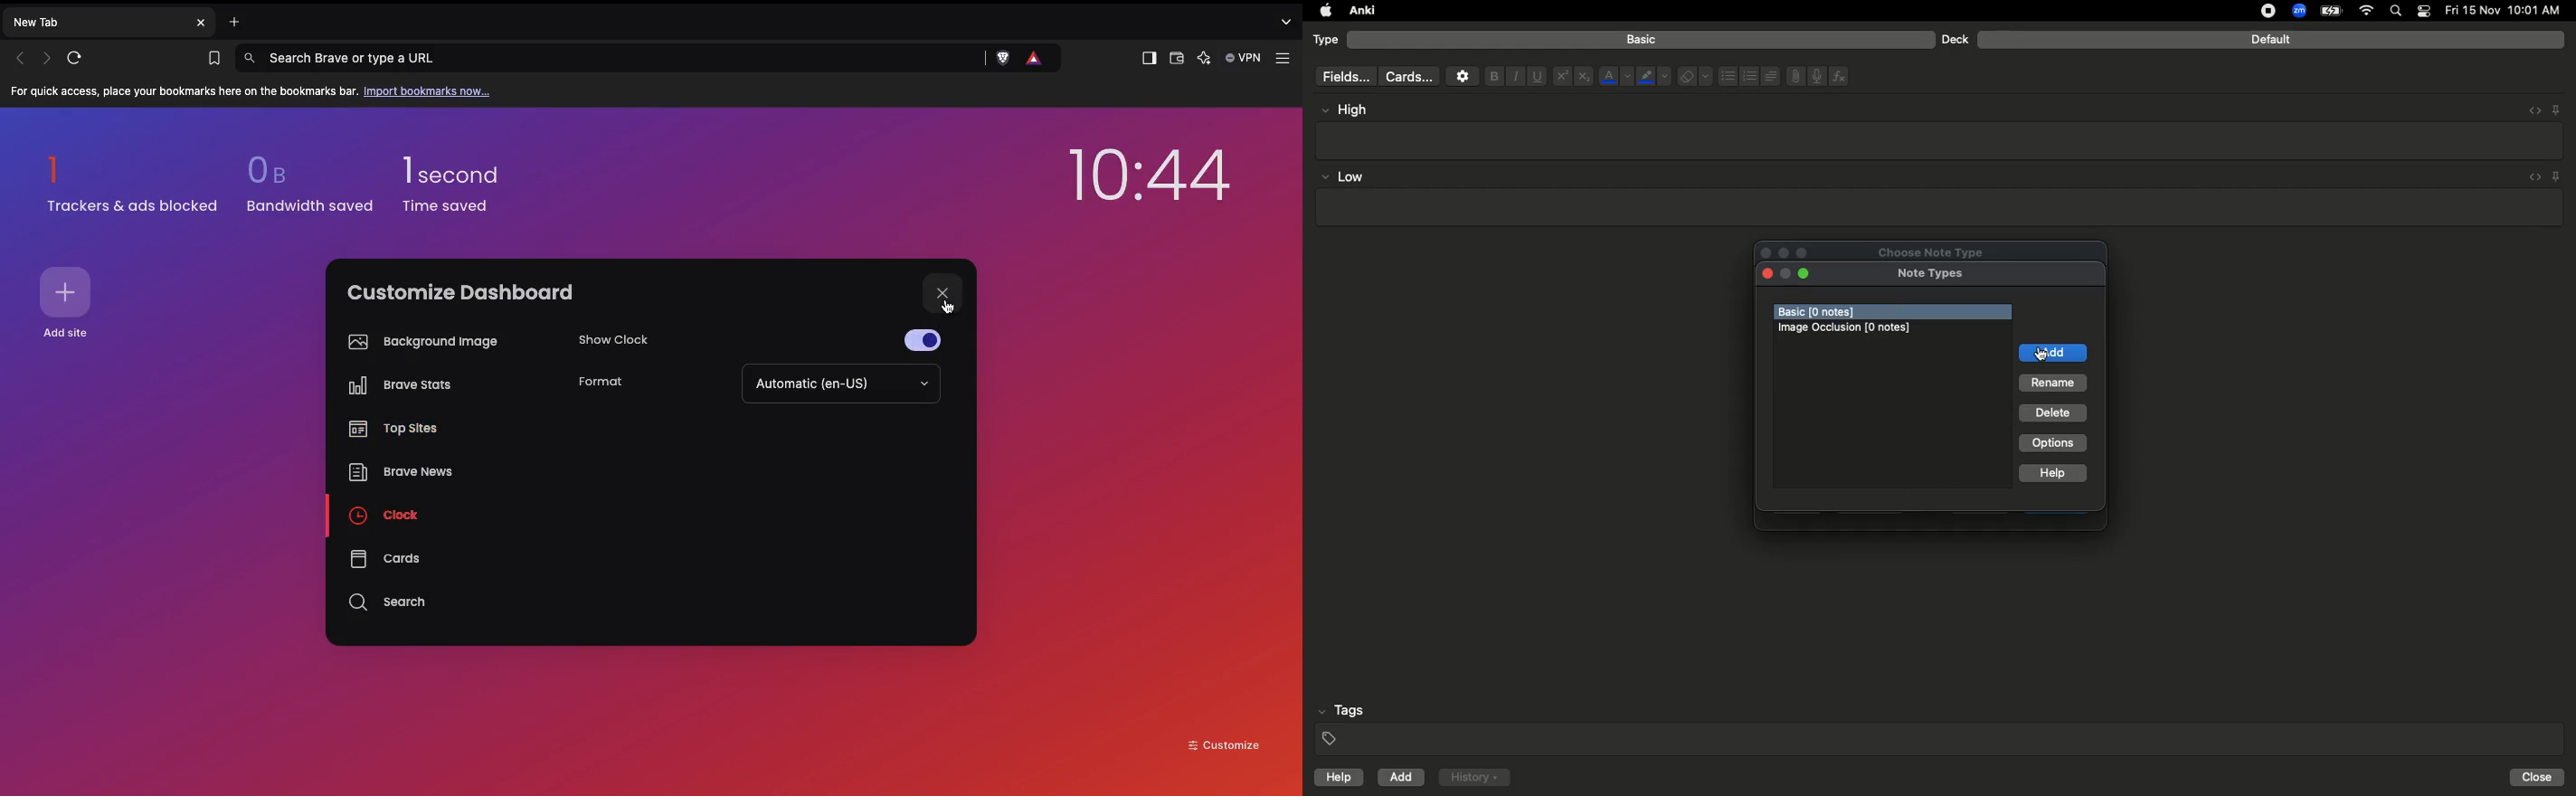 The width and height of the screenshot is (2576, 812). What do you see at coordinates (2258, 11) in the screenshot?
I see `recording` at bounding box center [2258, 11].